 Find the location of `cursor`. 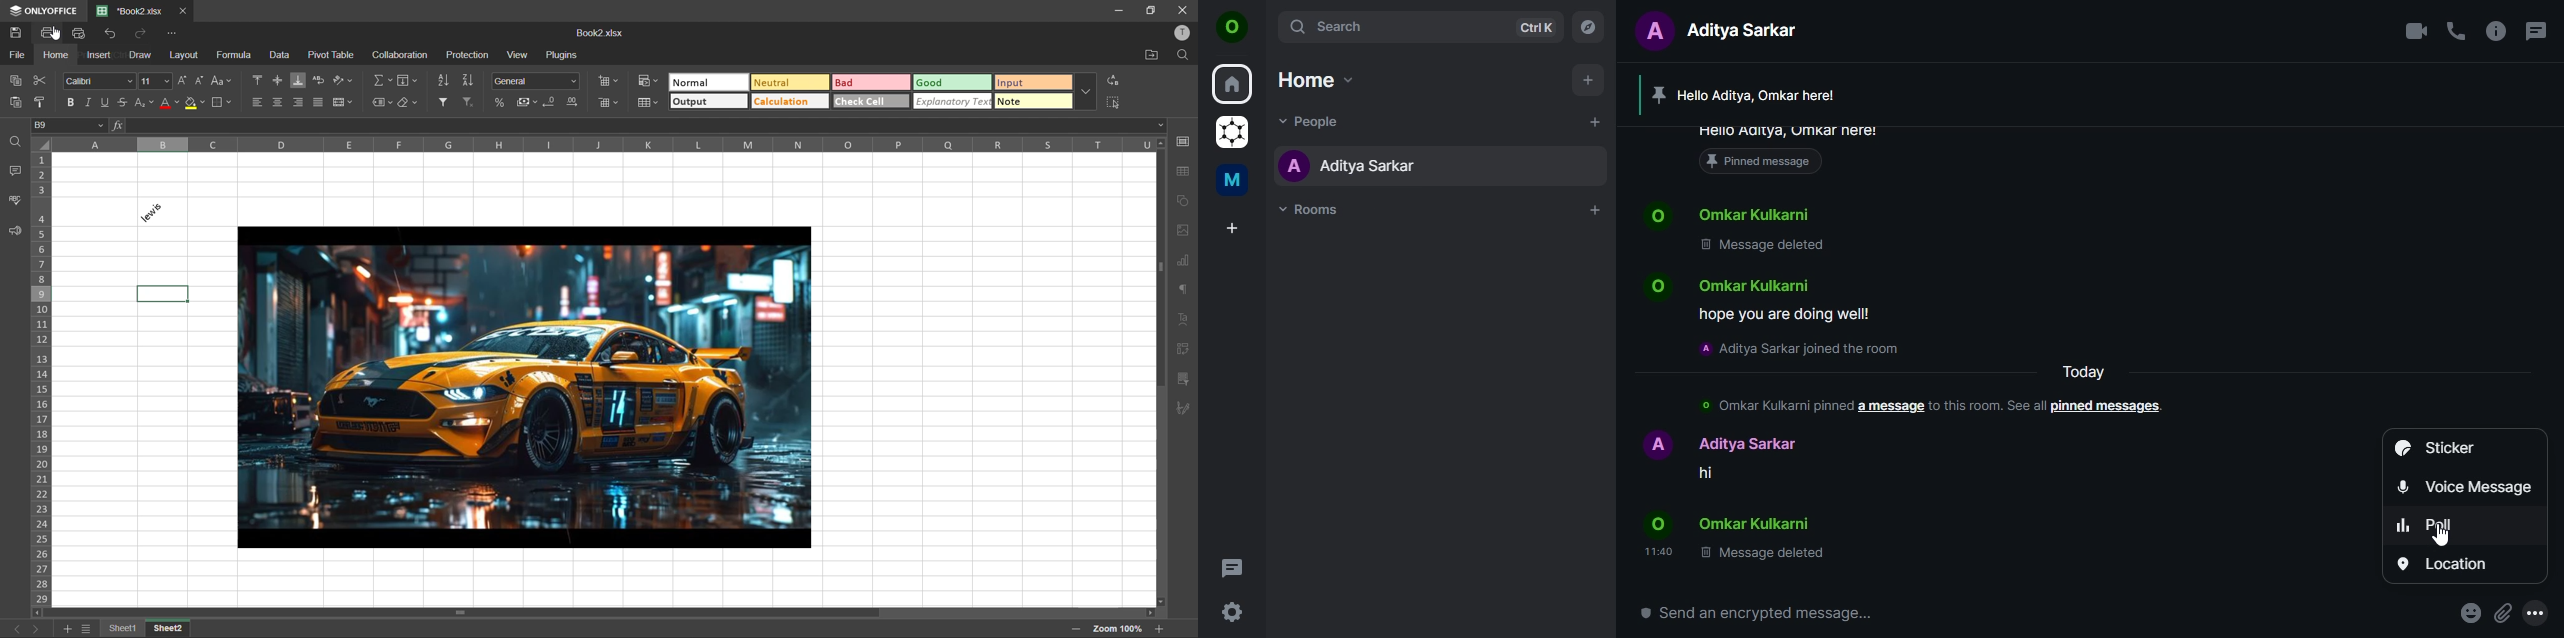

cursor is located at coordinates (2444, 535).